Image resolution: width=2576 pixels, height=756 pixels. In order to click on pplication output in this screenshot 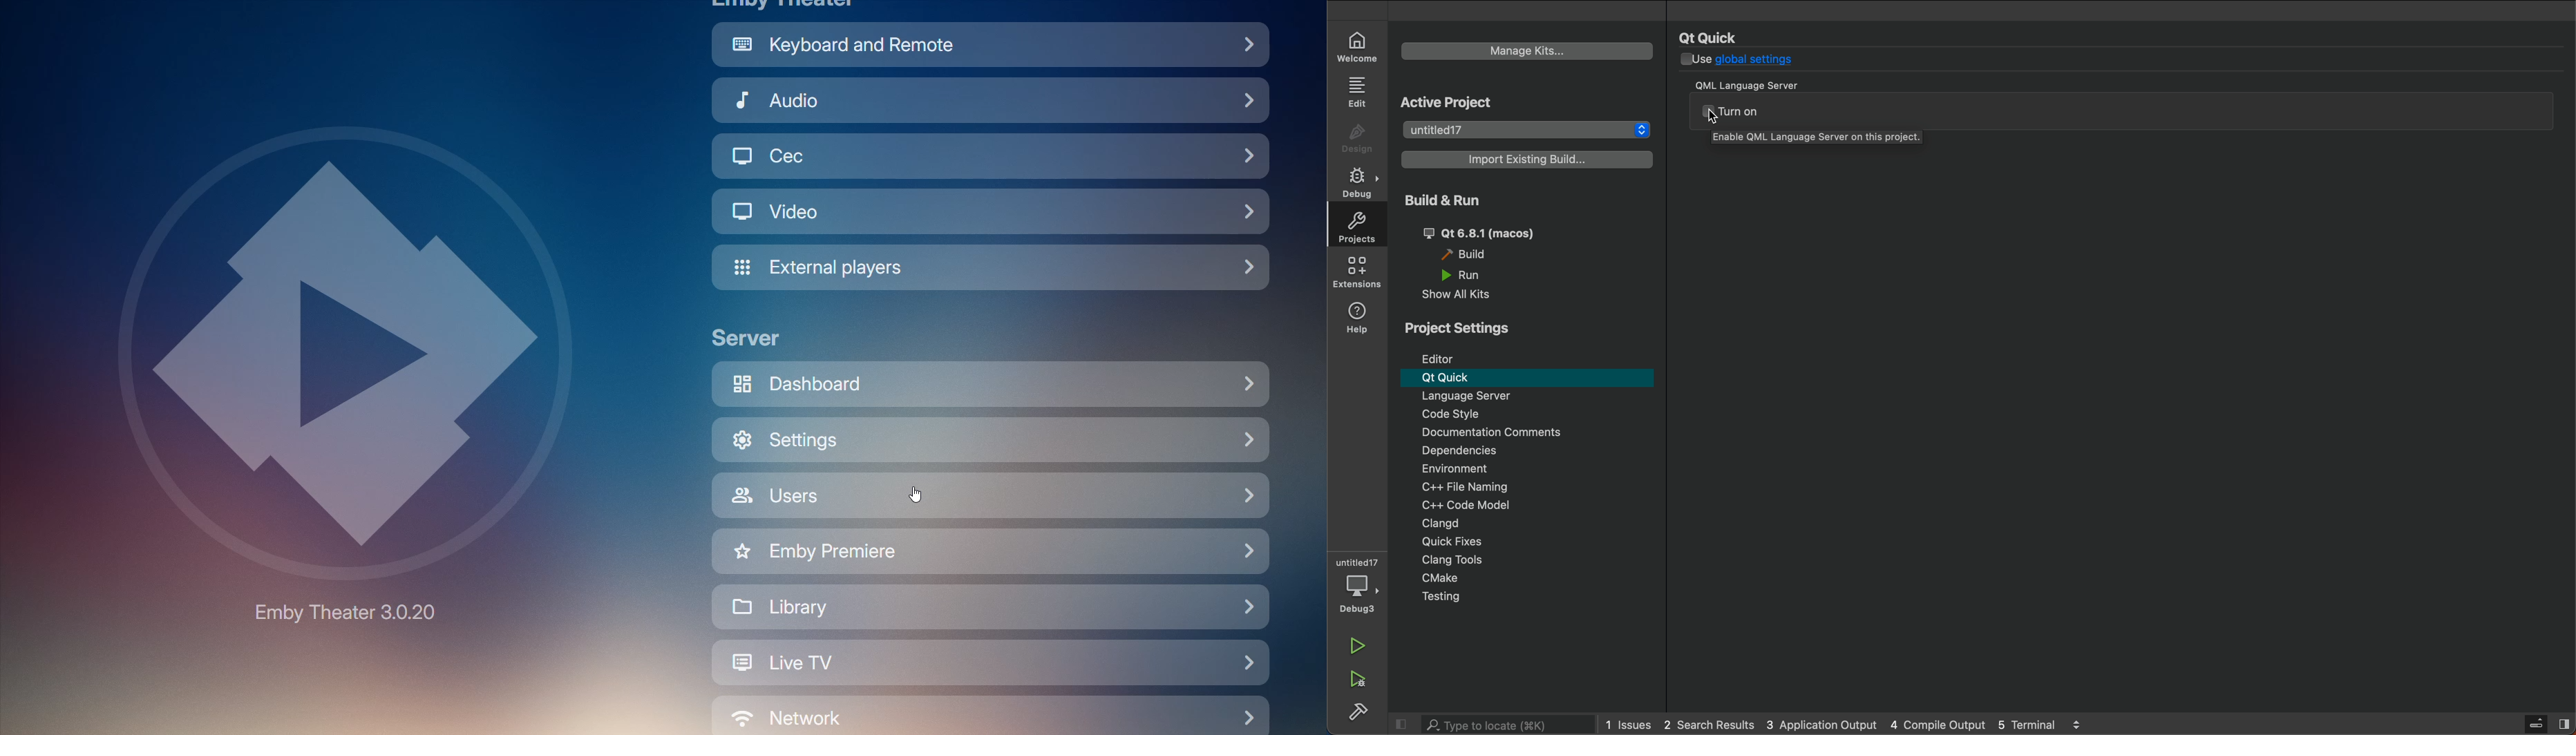, I will do `click(1821, 724)`.